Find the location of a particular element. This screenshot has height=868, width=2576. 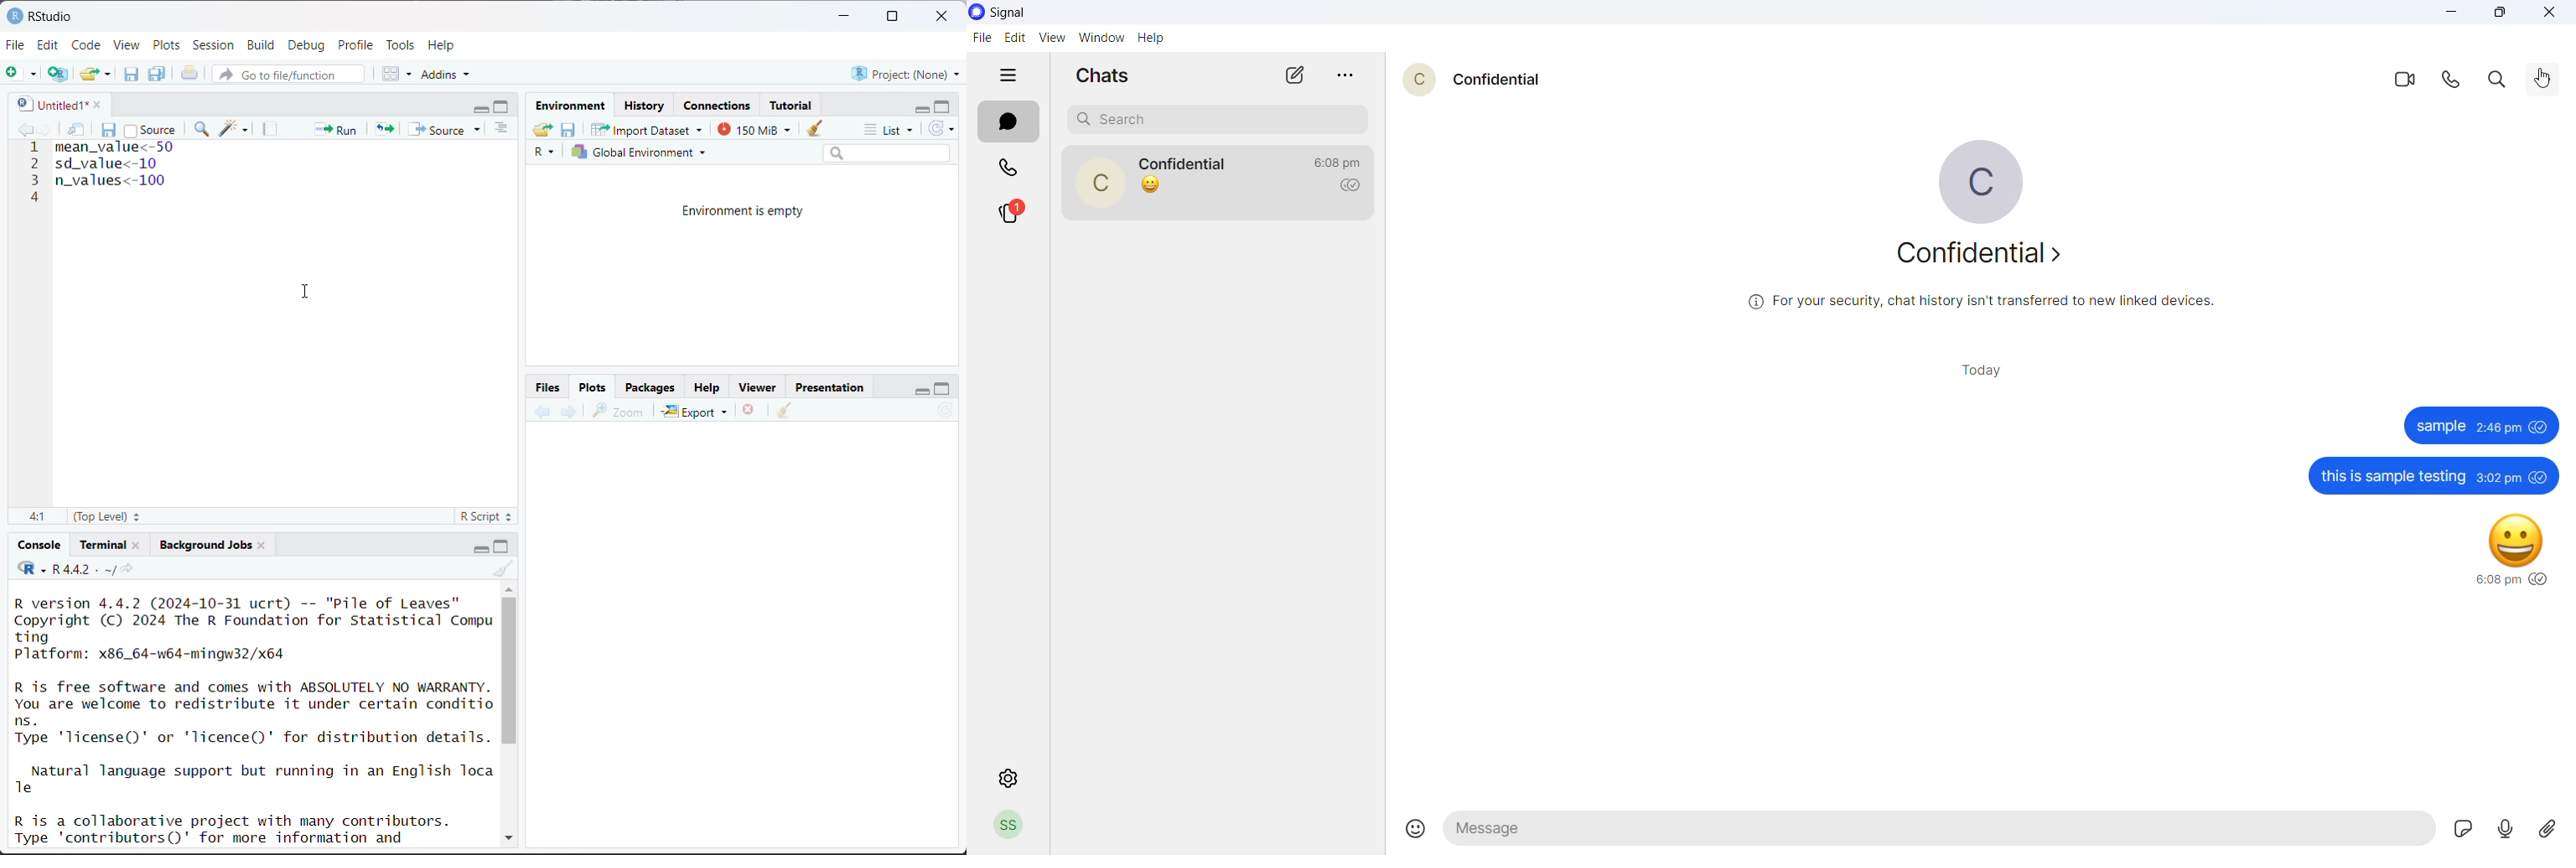

clear objects from workspace is located at coordinates (811, 125).